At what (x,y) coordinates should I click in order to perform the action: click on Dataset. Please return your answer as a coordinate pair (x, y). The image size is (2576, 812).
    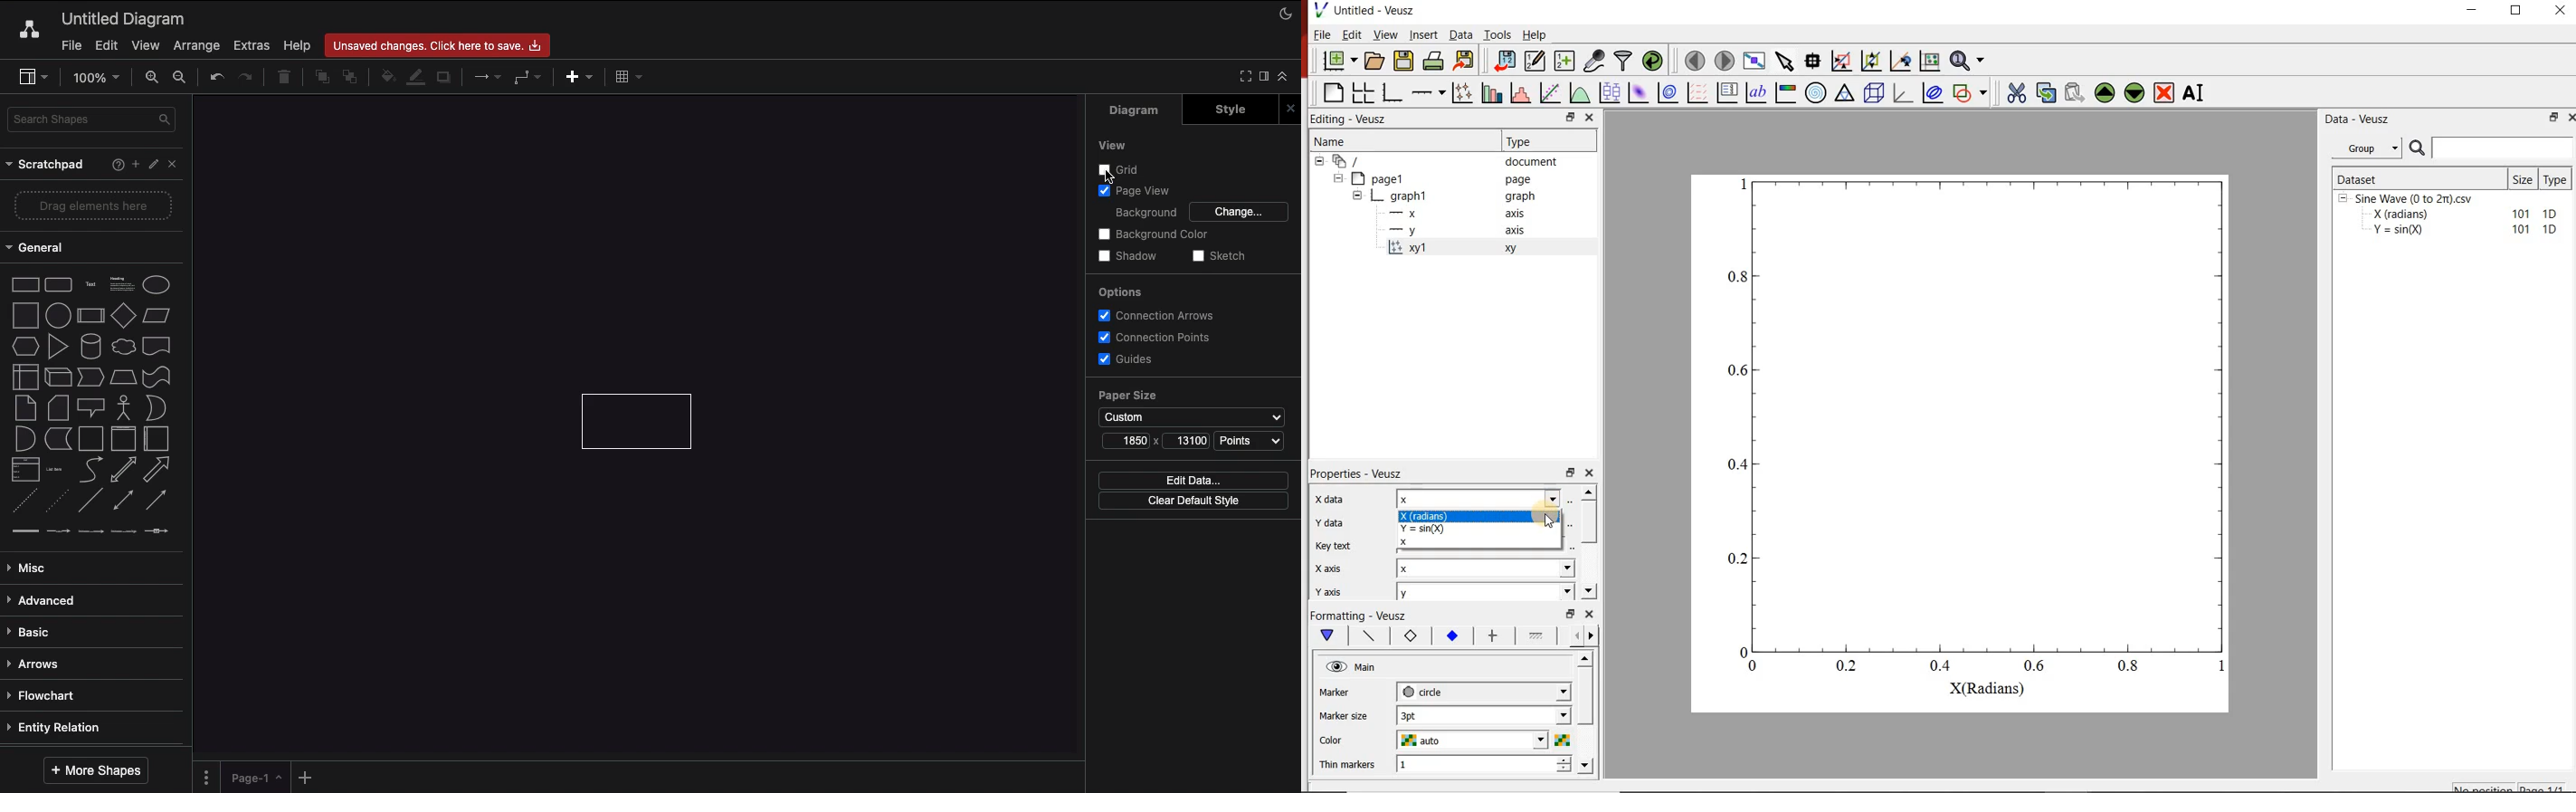
    Looking at the image, I should click on (2419, 178).